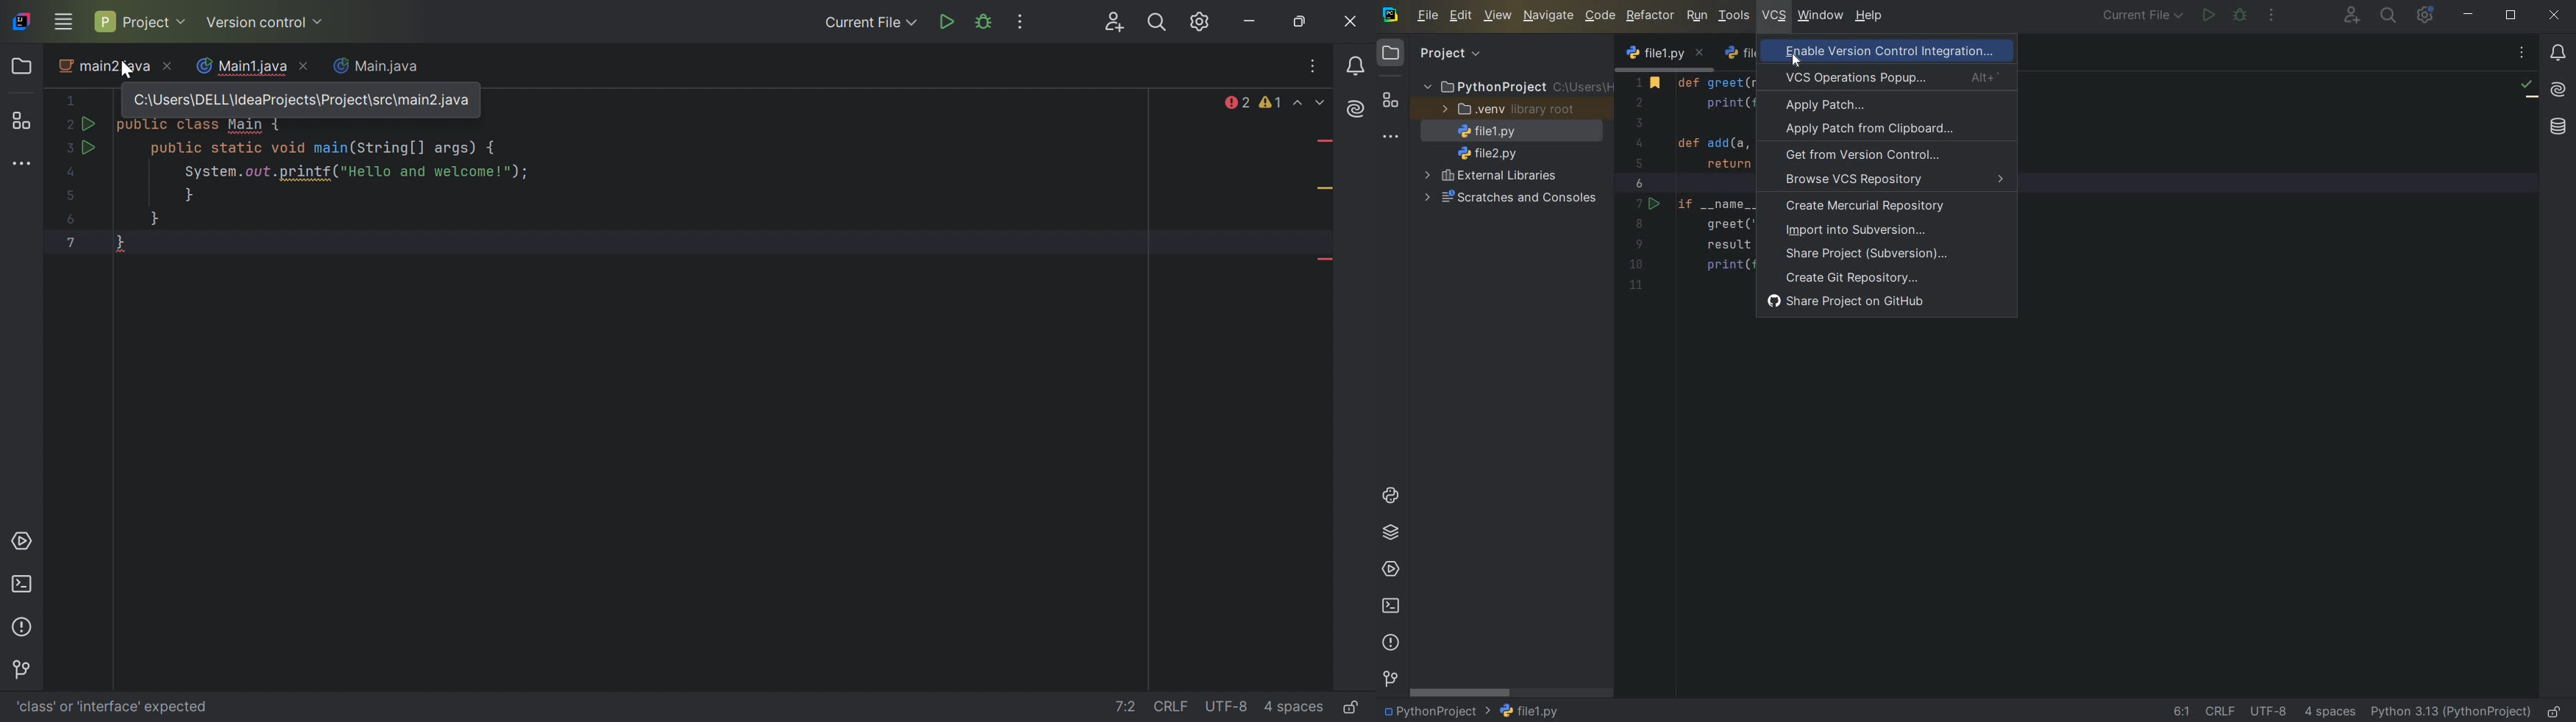  What do you see at coordinates (2450, 712) in the screenshot?
I see `current interpreter` at bounding box center [2450, 712].